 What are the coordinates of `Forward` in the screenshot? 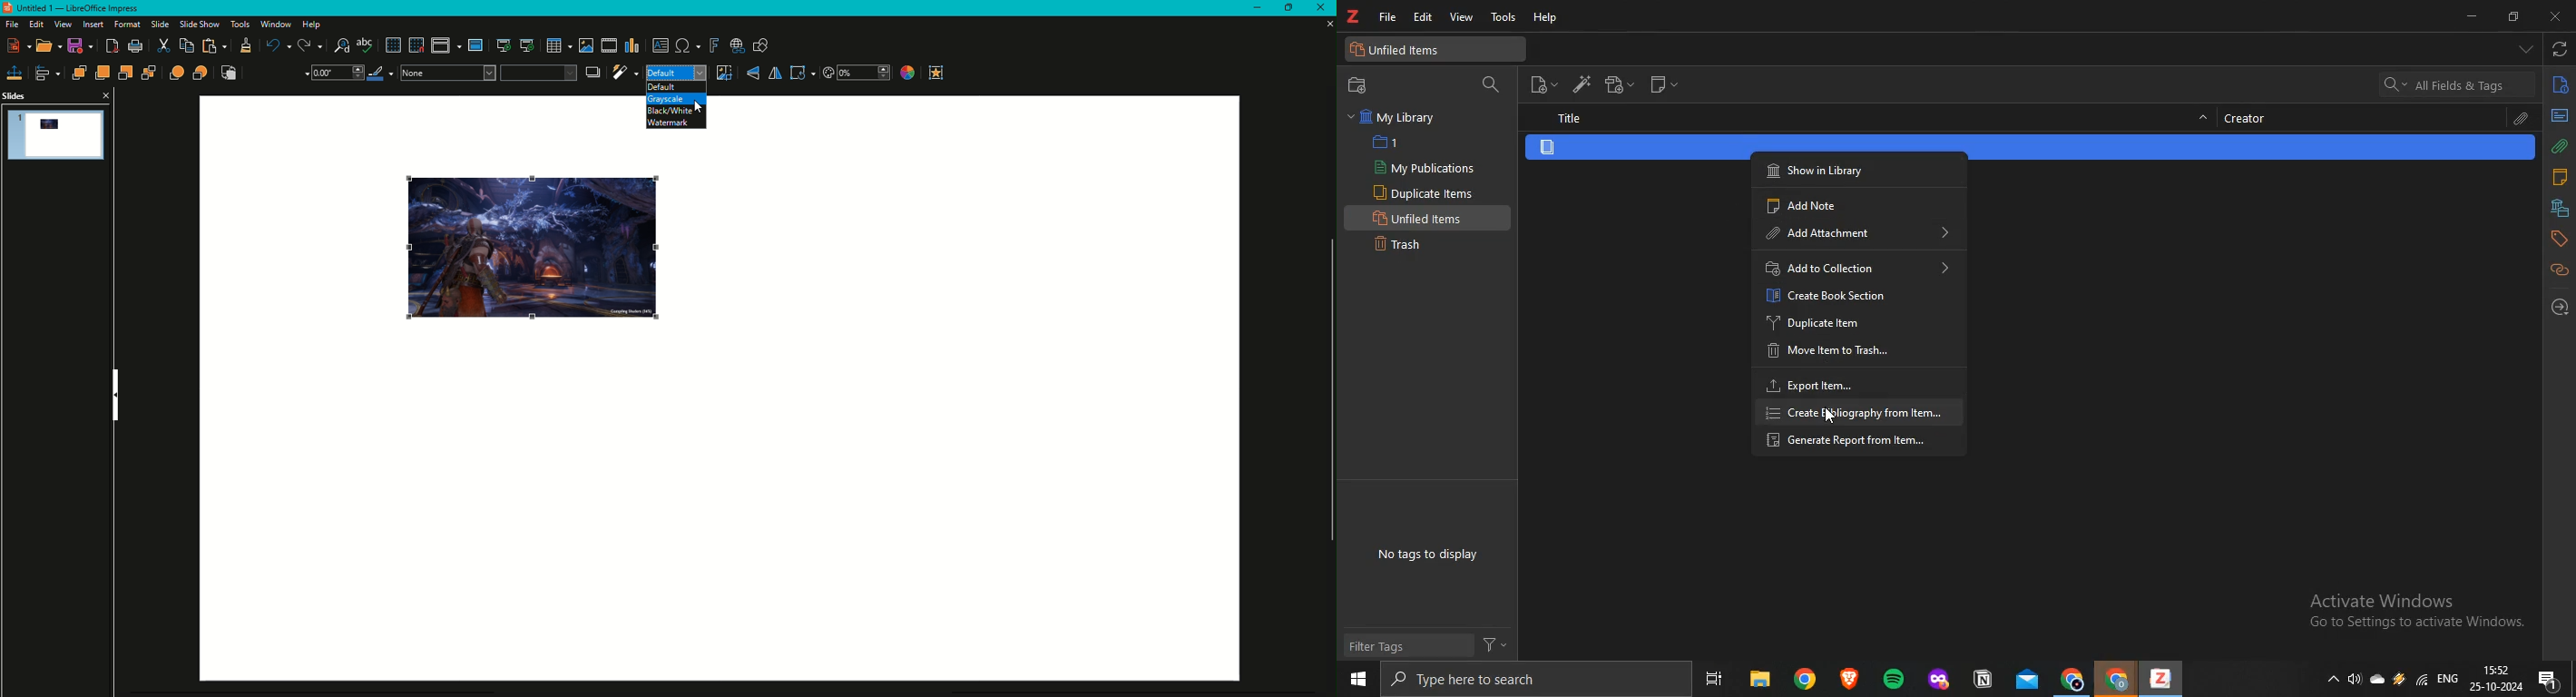 It's located at (102, 72).